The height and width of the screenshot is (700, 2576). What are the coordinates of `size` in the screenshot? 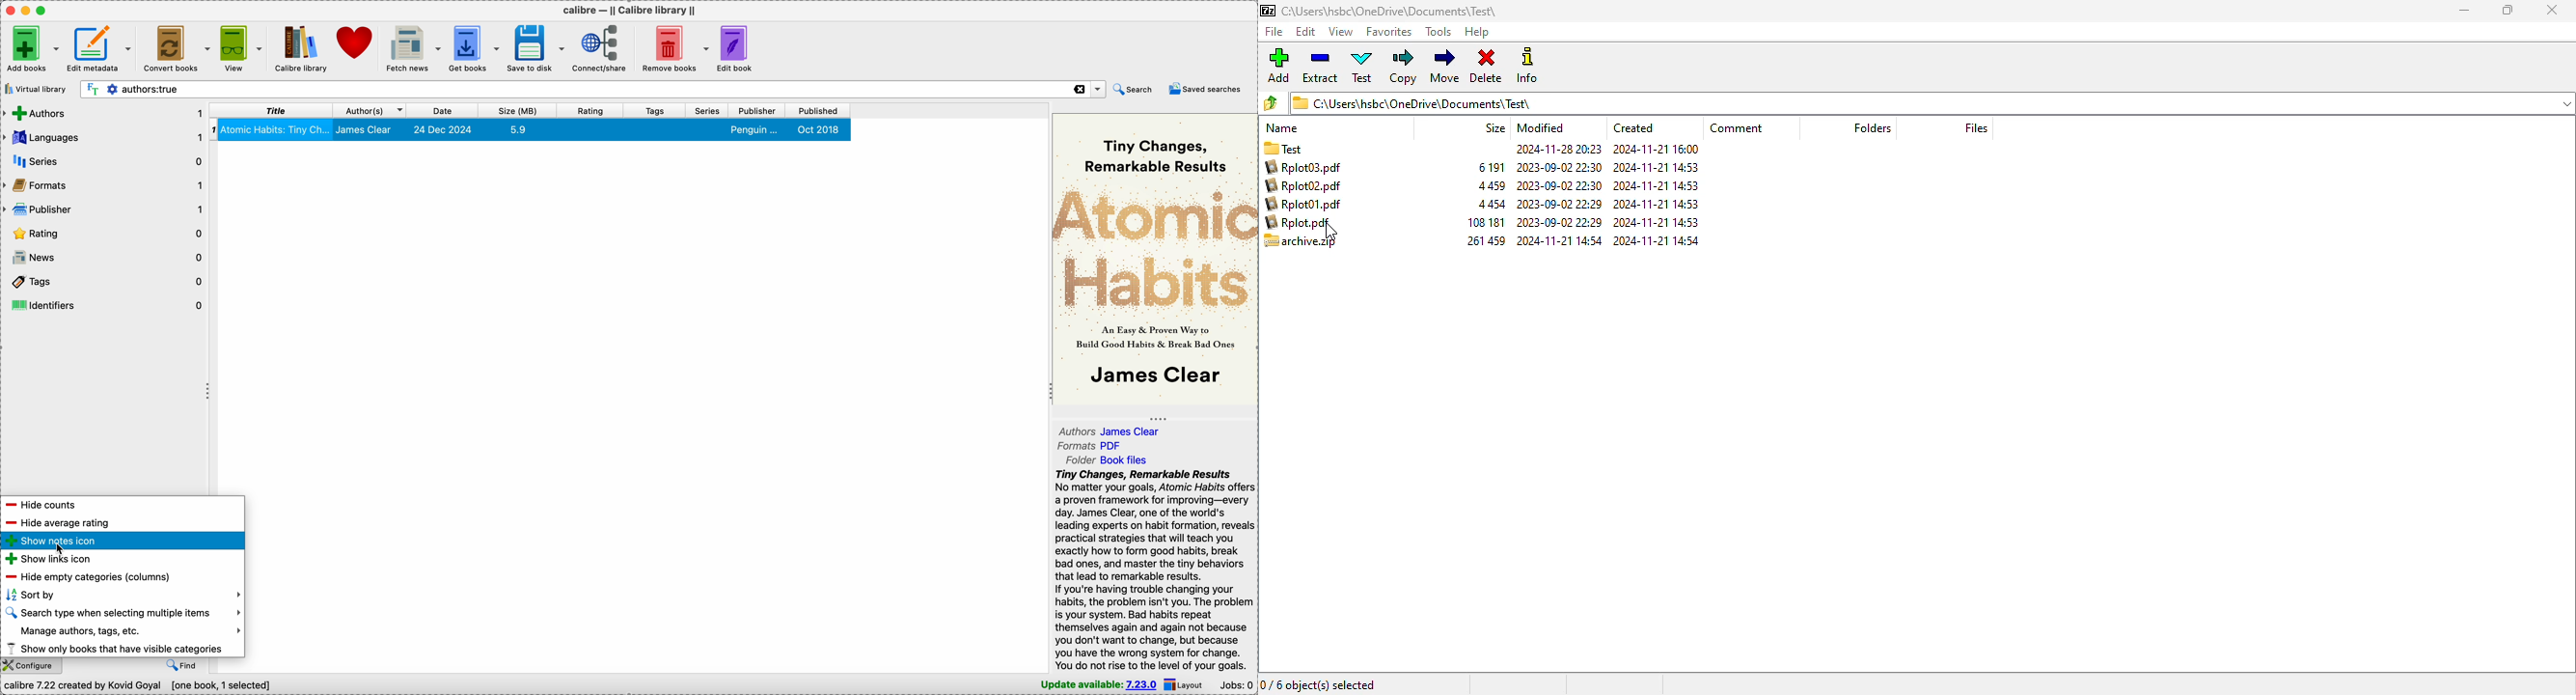 It's located at (1494, 127).